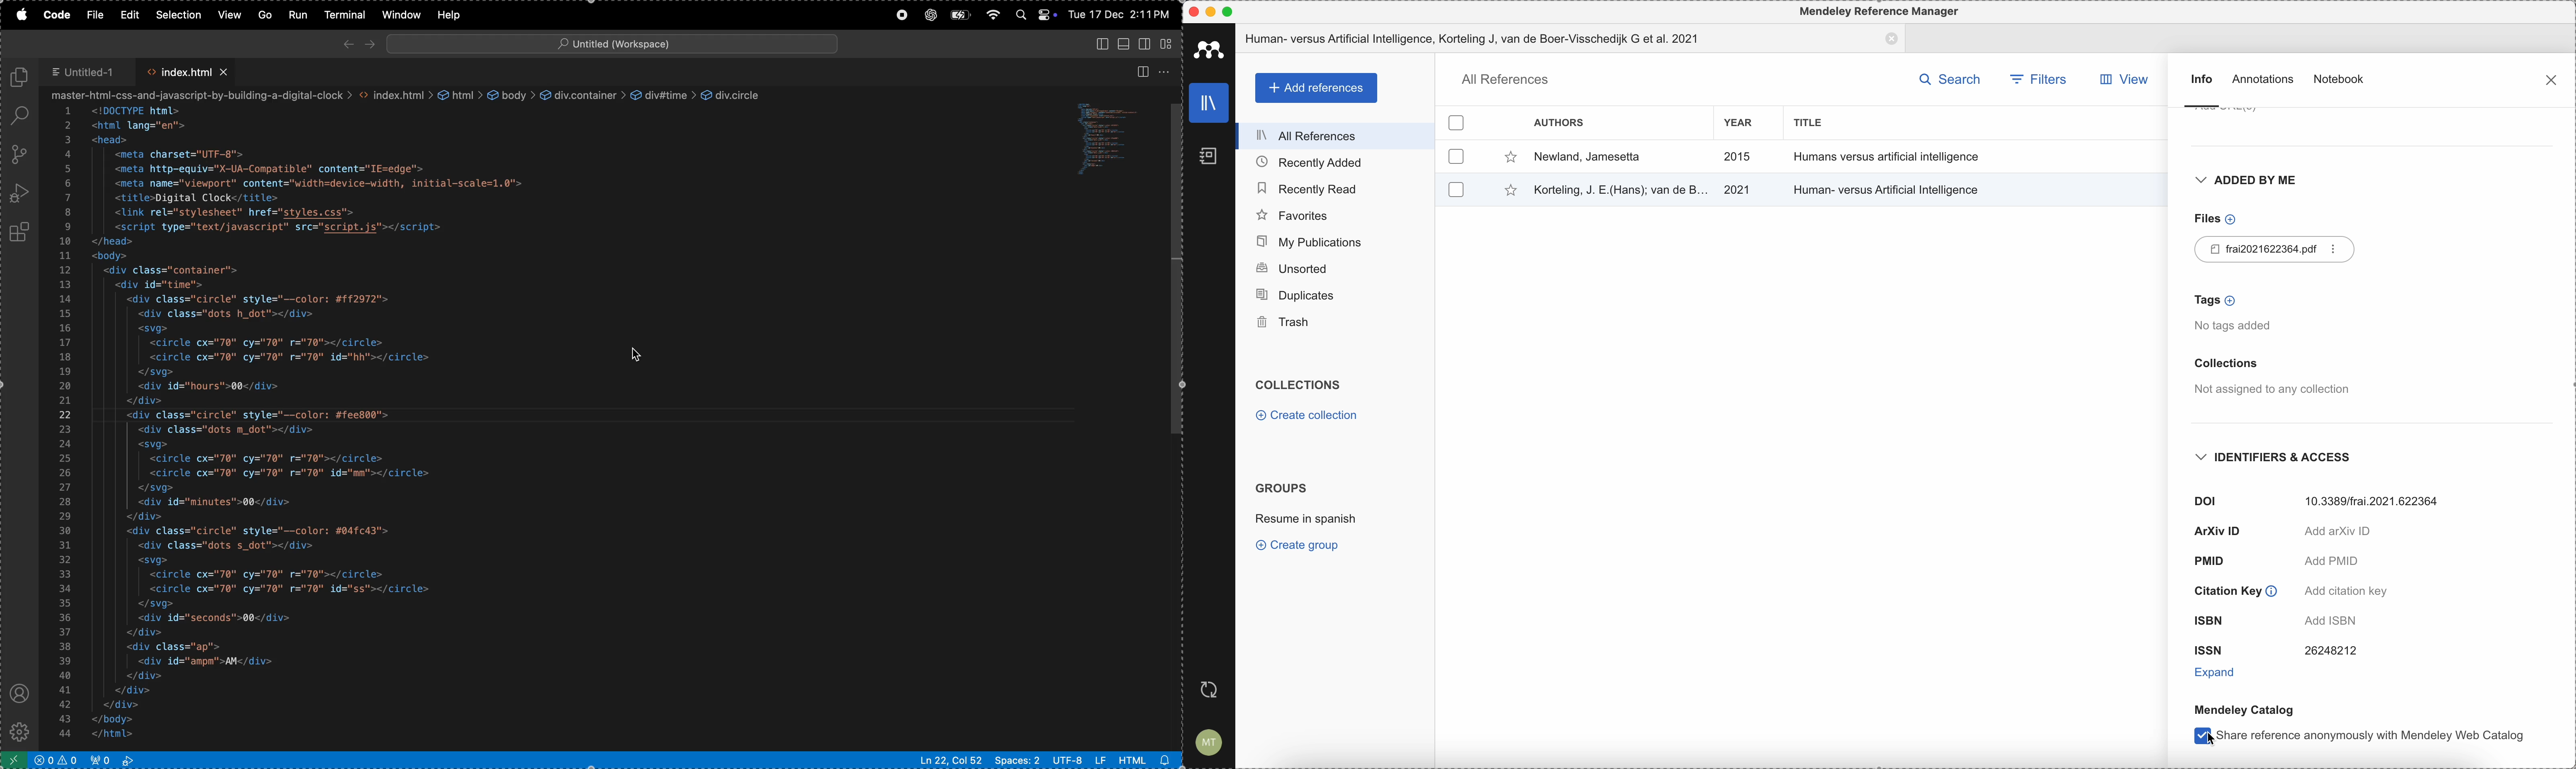  What do you see at coordinates (18, 154) in the screenshot?
I see `source control` at bounding box center [18, 154].